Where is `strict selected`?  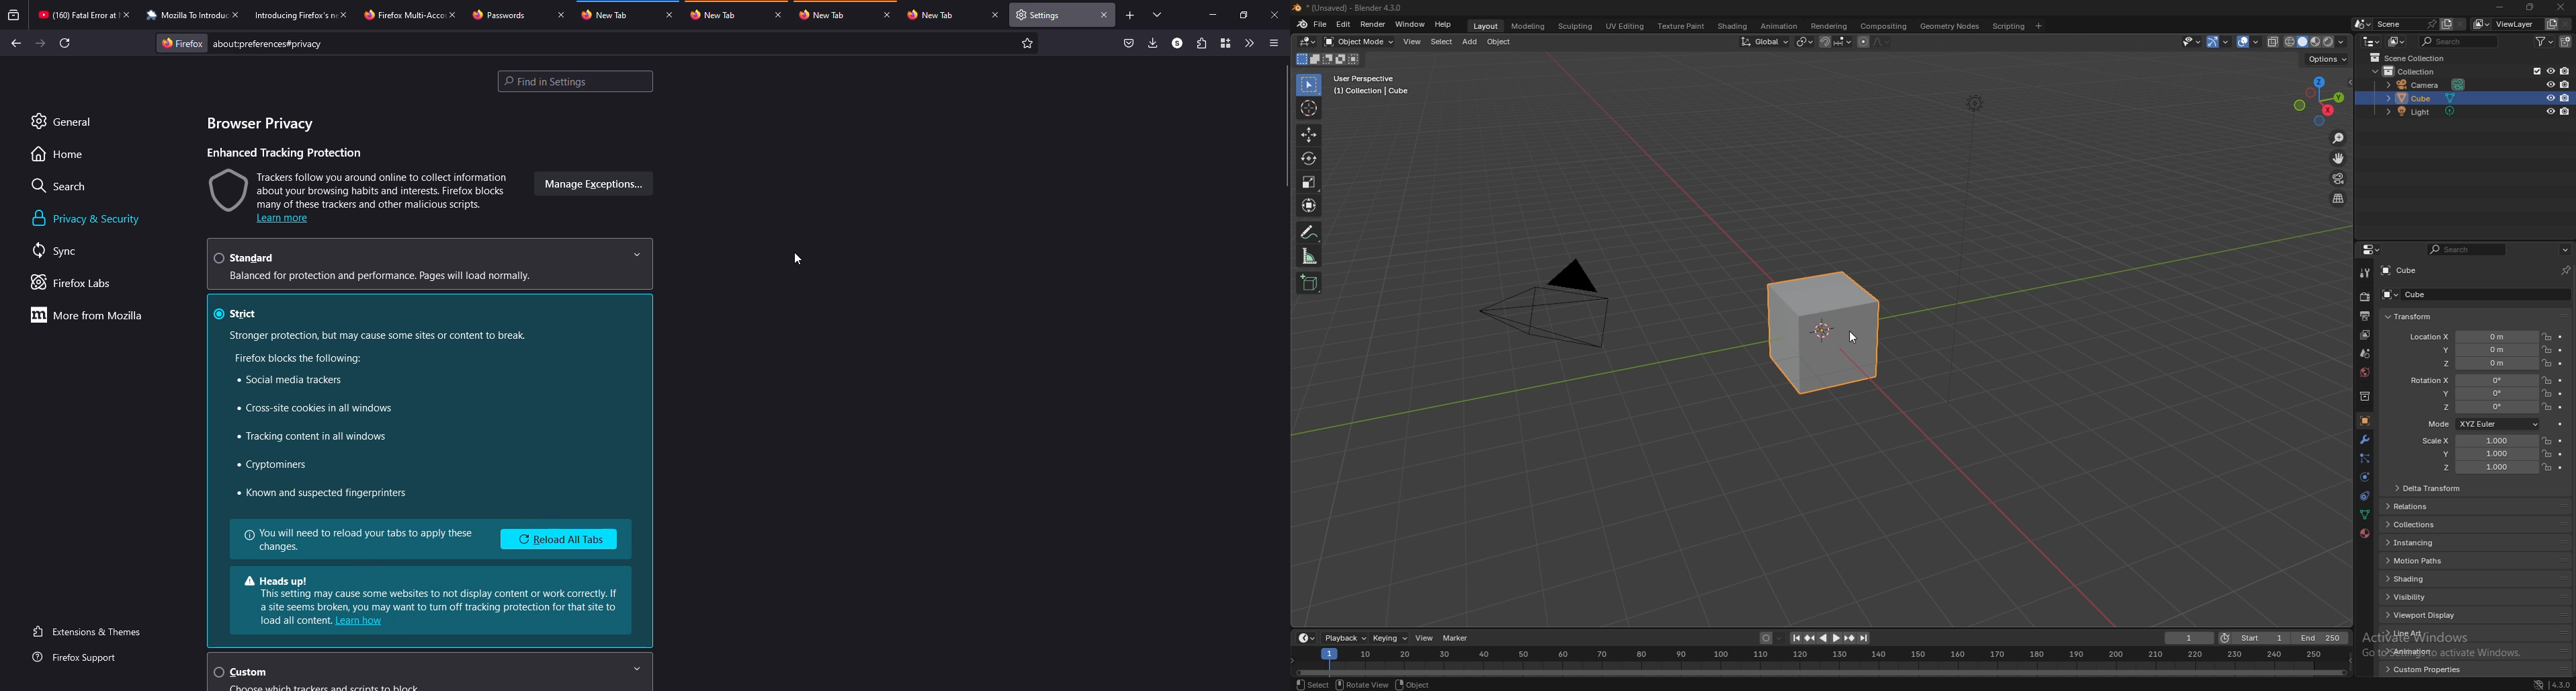 strict selected is located at coordinates (238, 313).